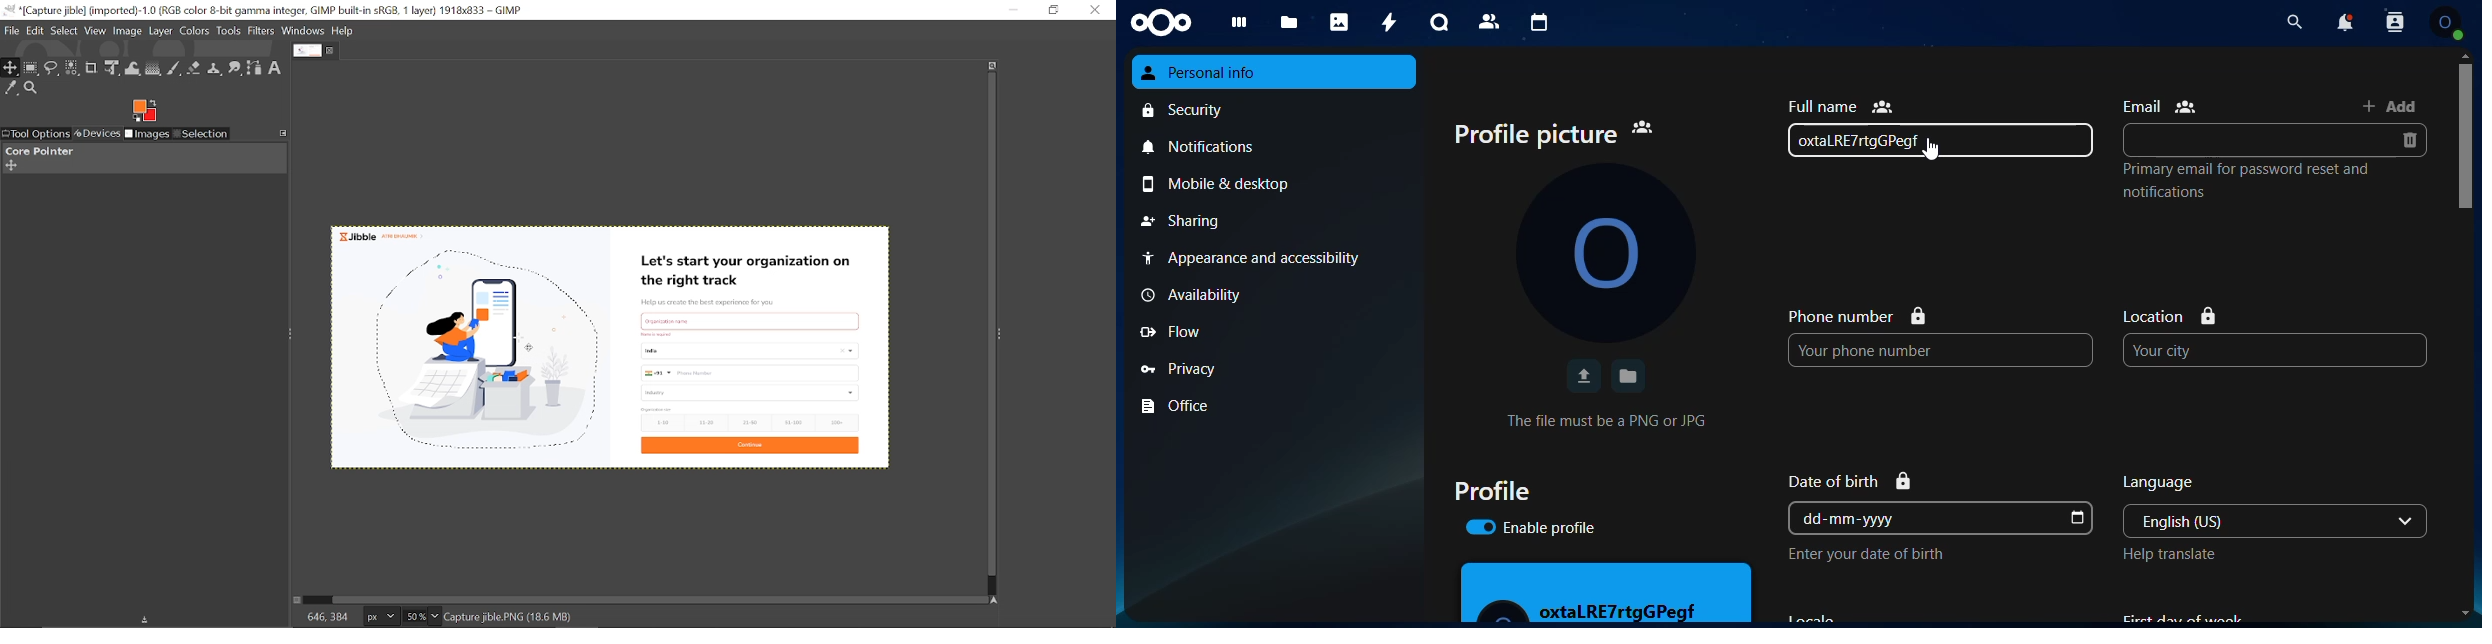  Describe the element at coordinates (1629, 376) in the screenshot. I see `save` at that location.